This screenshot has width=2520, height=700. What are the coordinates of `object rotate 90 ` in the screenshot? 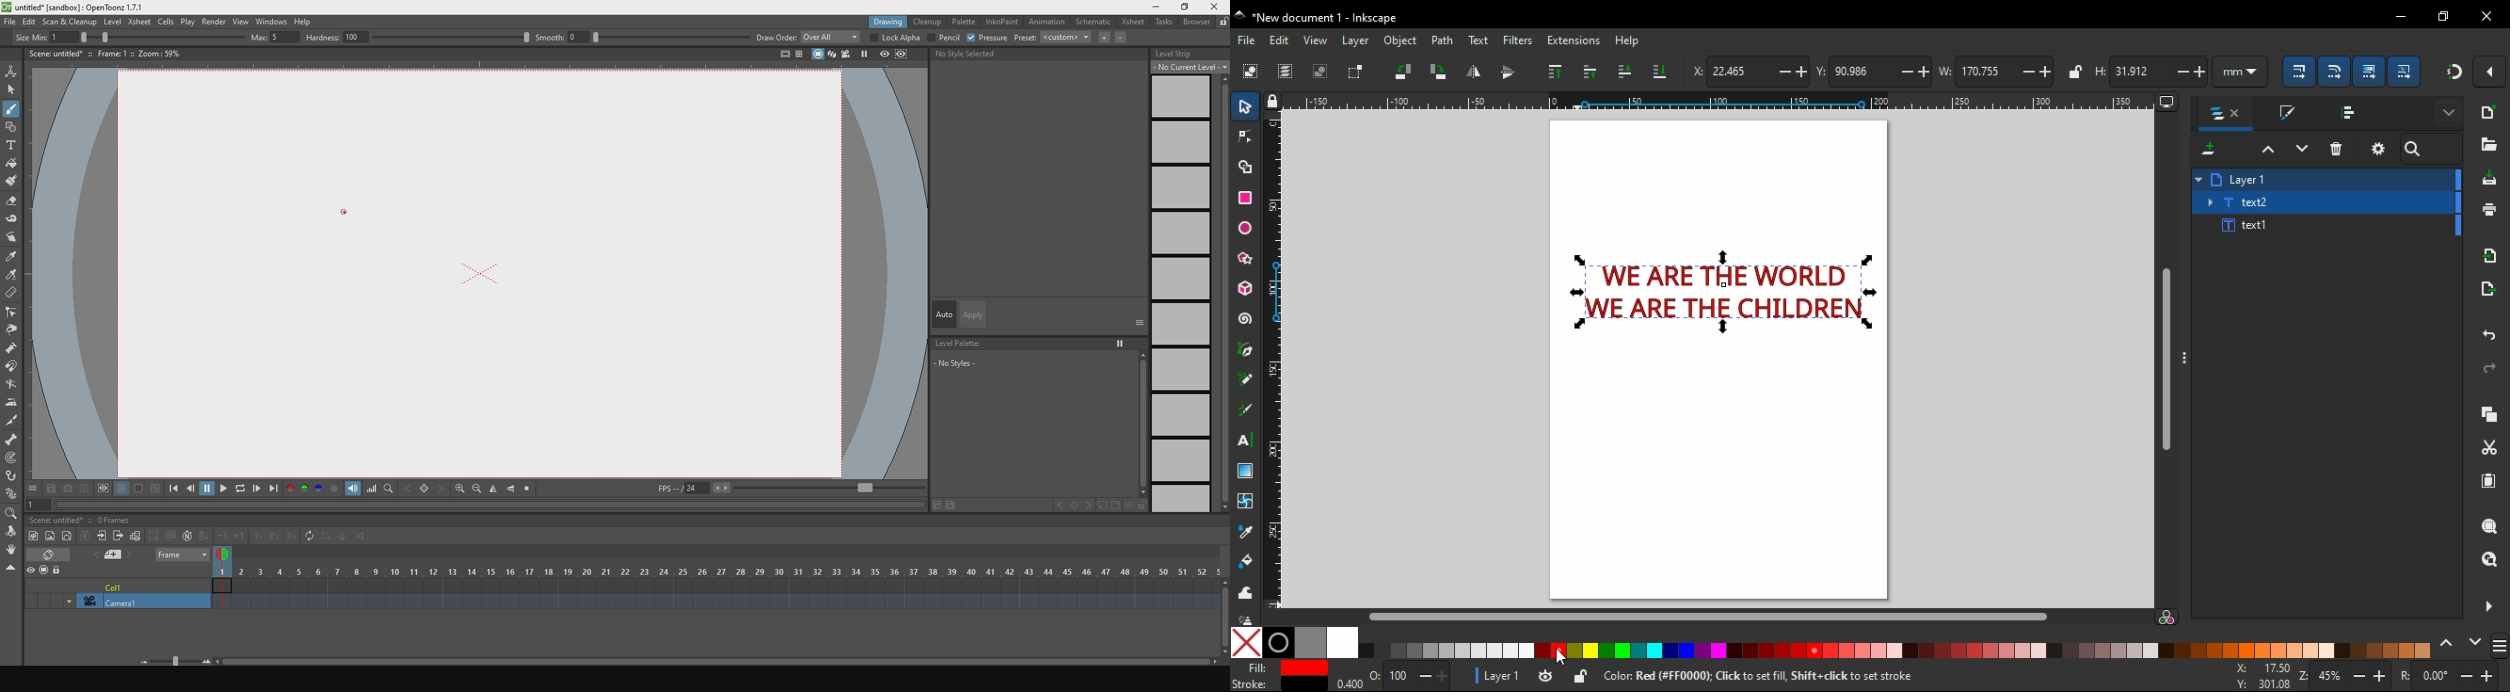 It's located at (1439, 71).